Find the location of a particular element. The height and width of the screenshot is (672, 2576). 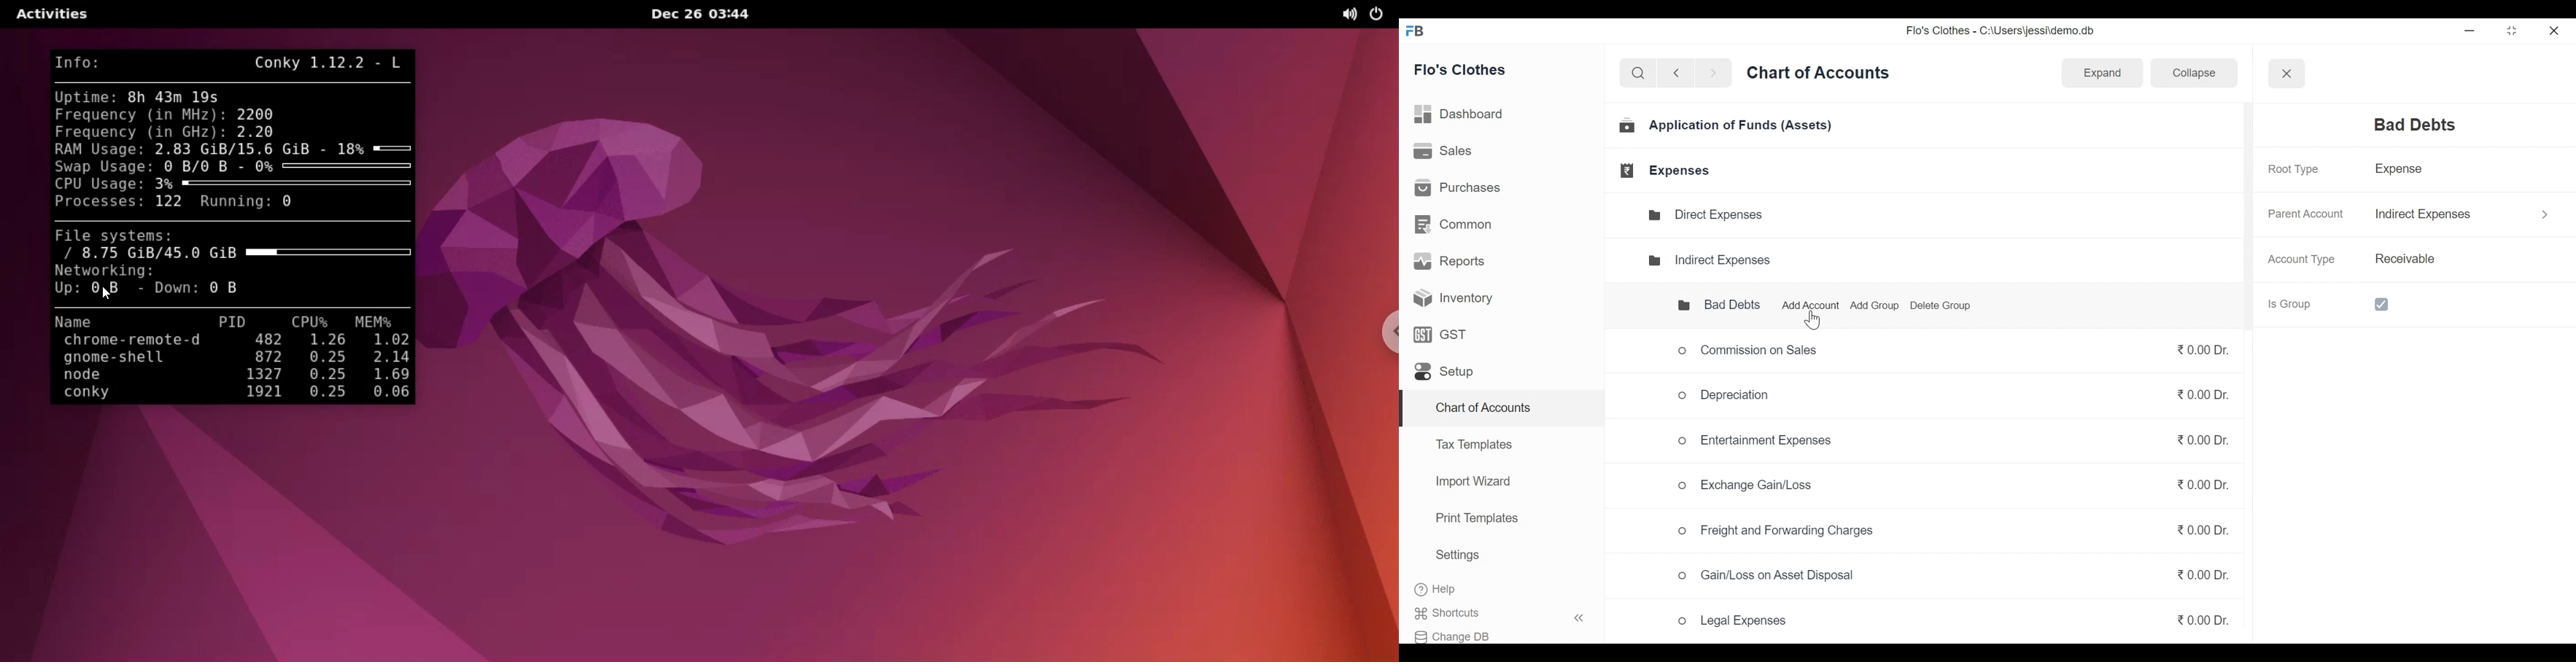

Indirect Expenses is located at coordinates (2426, 214).